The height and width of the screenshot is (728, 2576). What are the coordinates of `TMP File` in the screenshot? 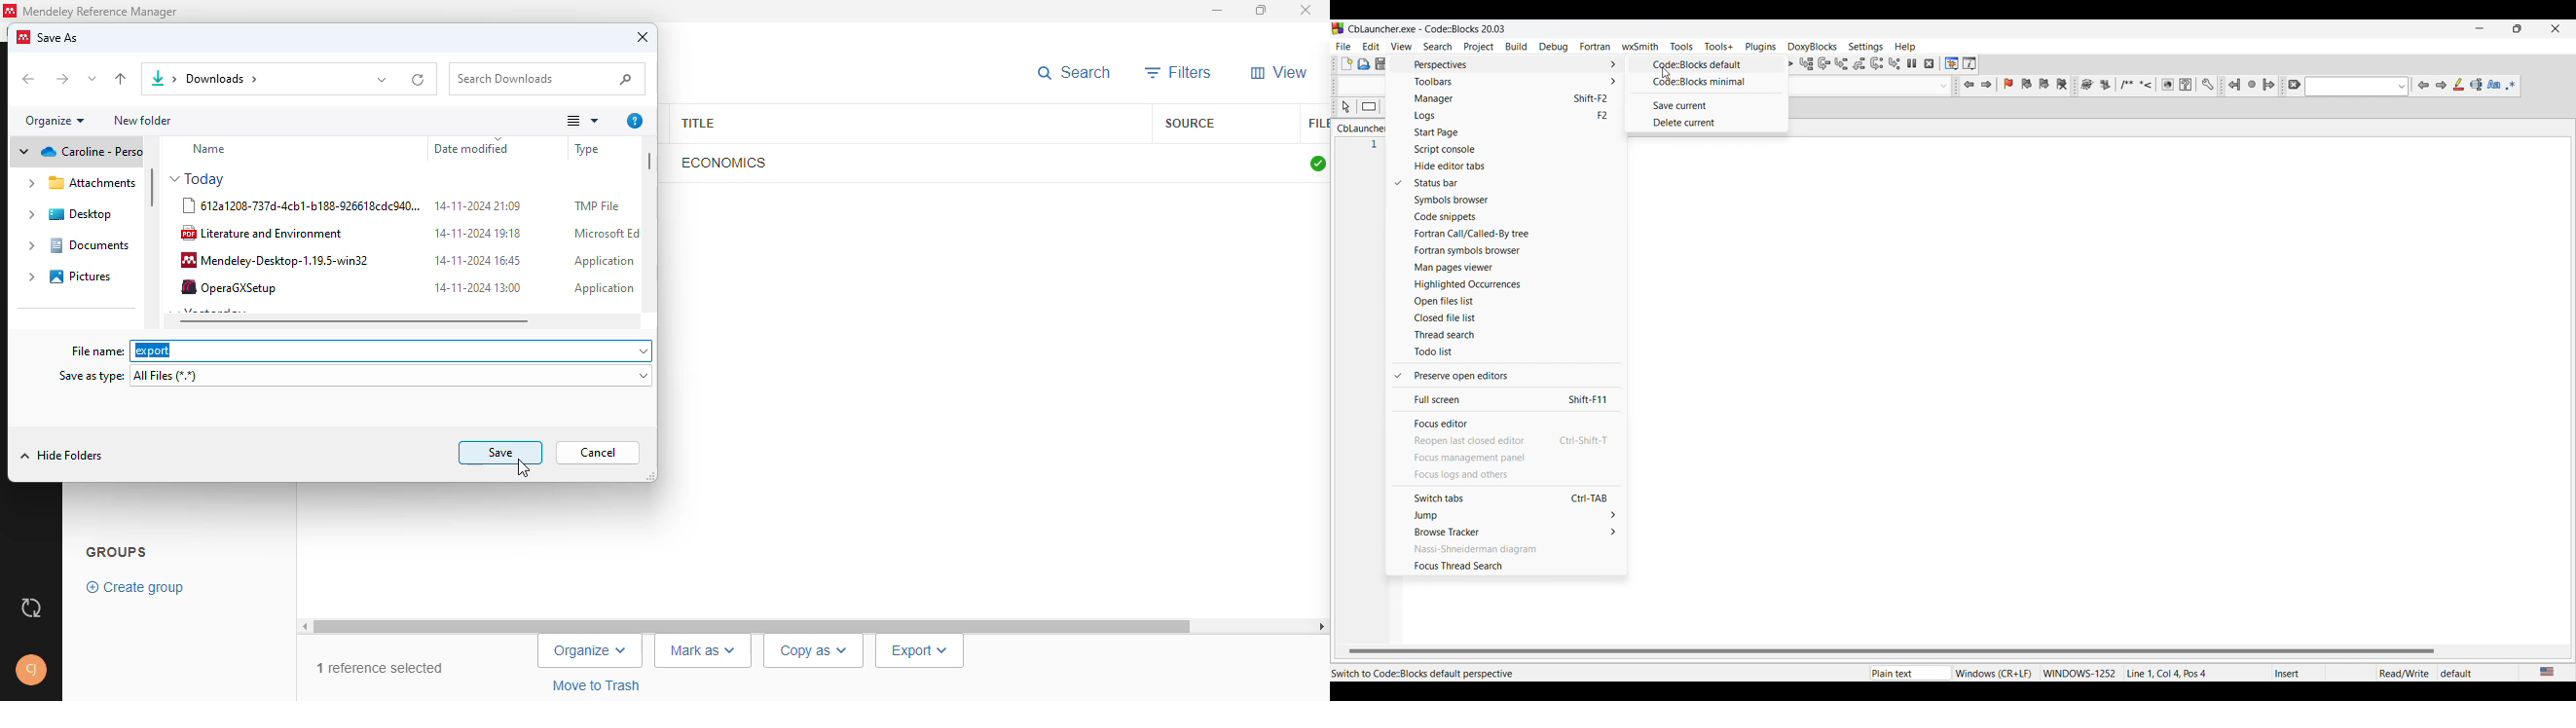 It's located at (598, 205).